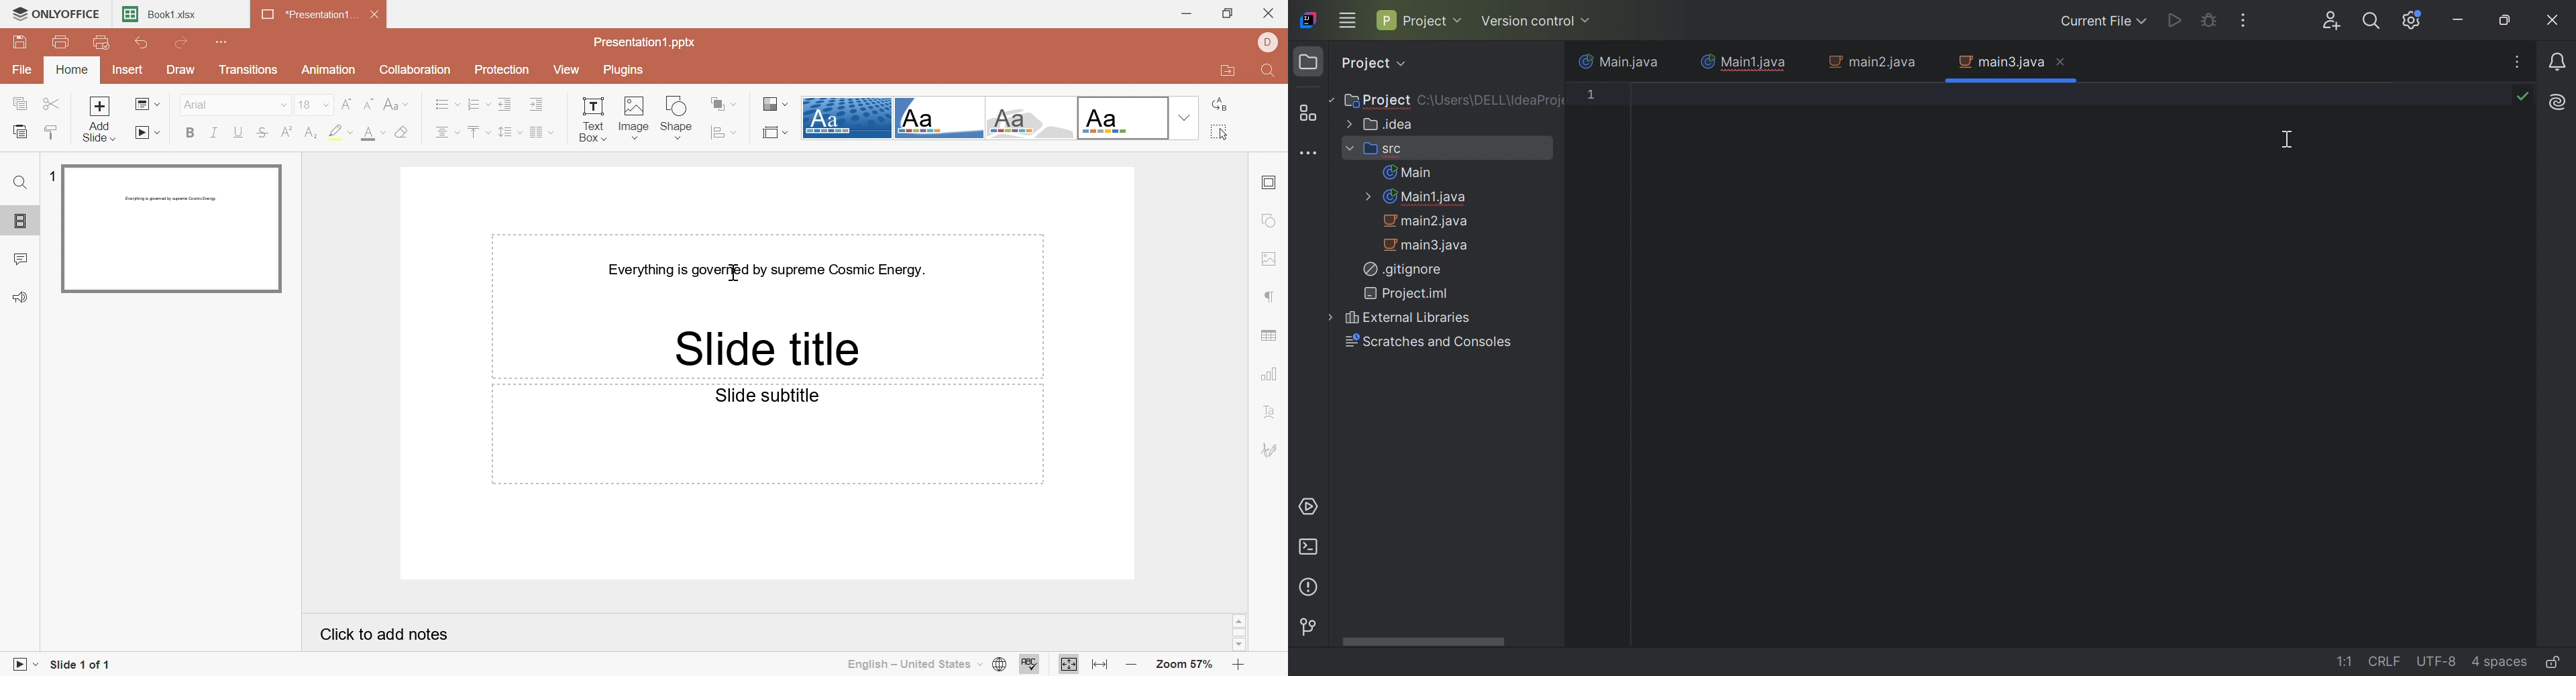 Image resolution: width=2576 pixels, height=700 pixels. I want to click on 1, so click(50, 176).